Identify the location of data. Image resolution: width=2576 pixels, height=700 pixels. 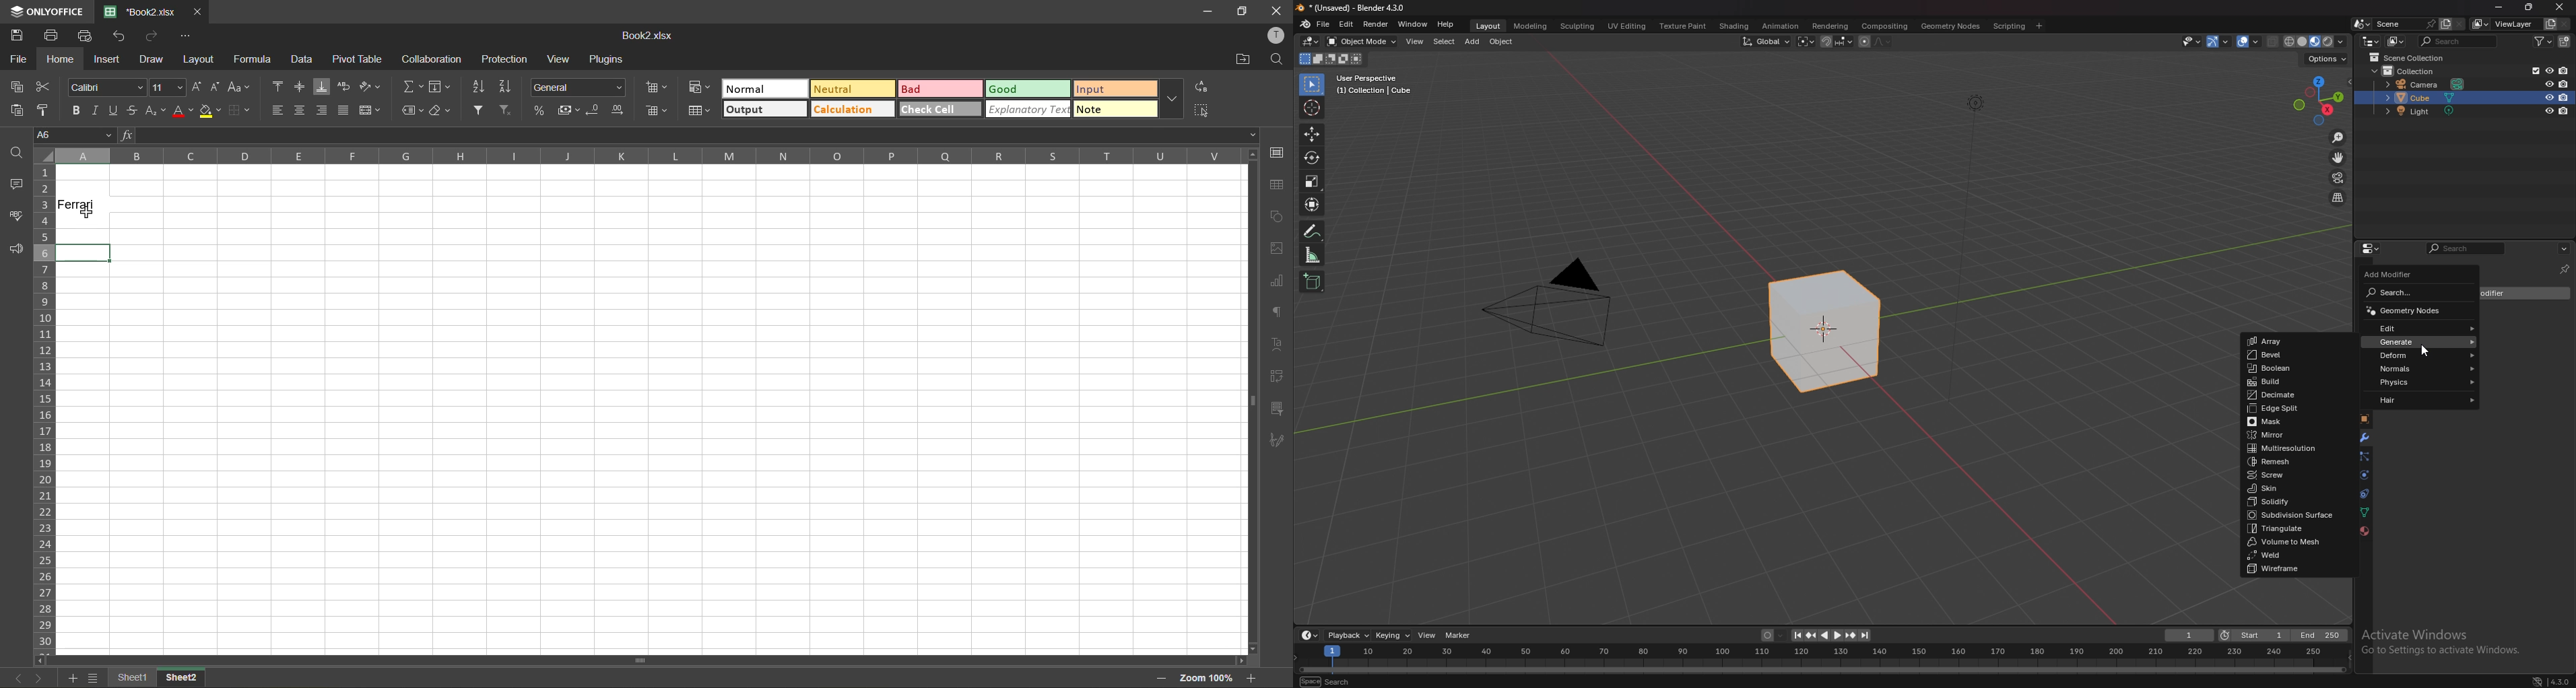
(304, 59).